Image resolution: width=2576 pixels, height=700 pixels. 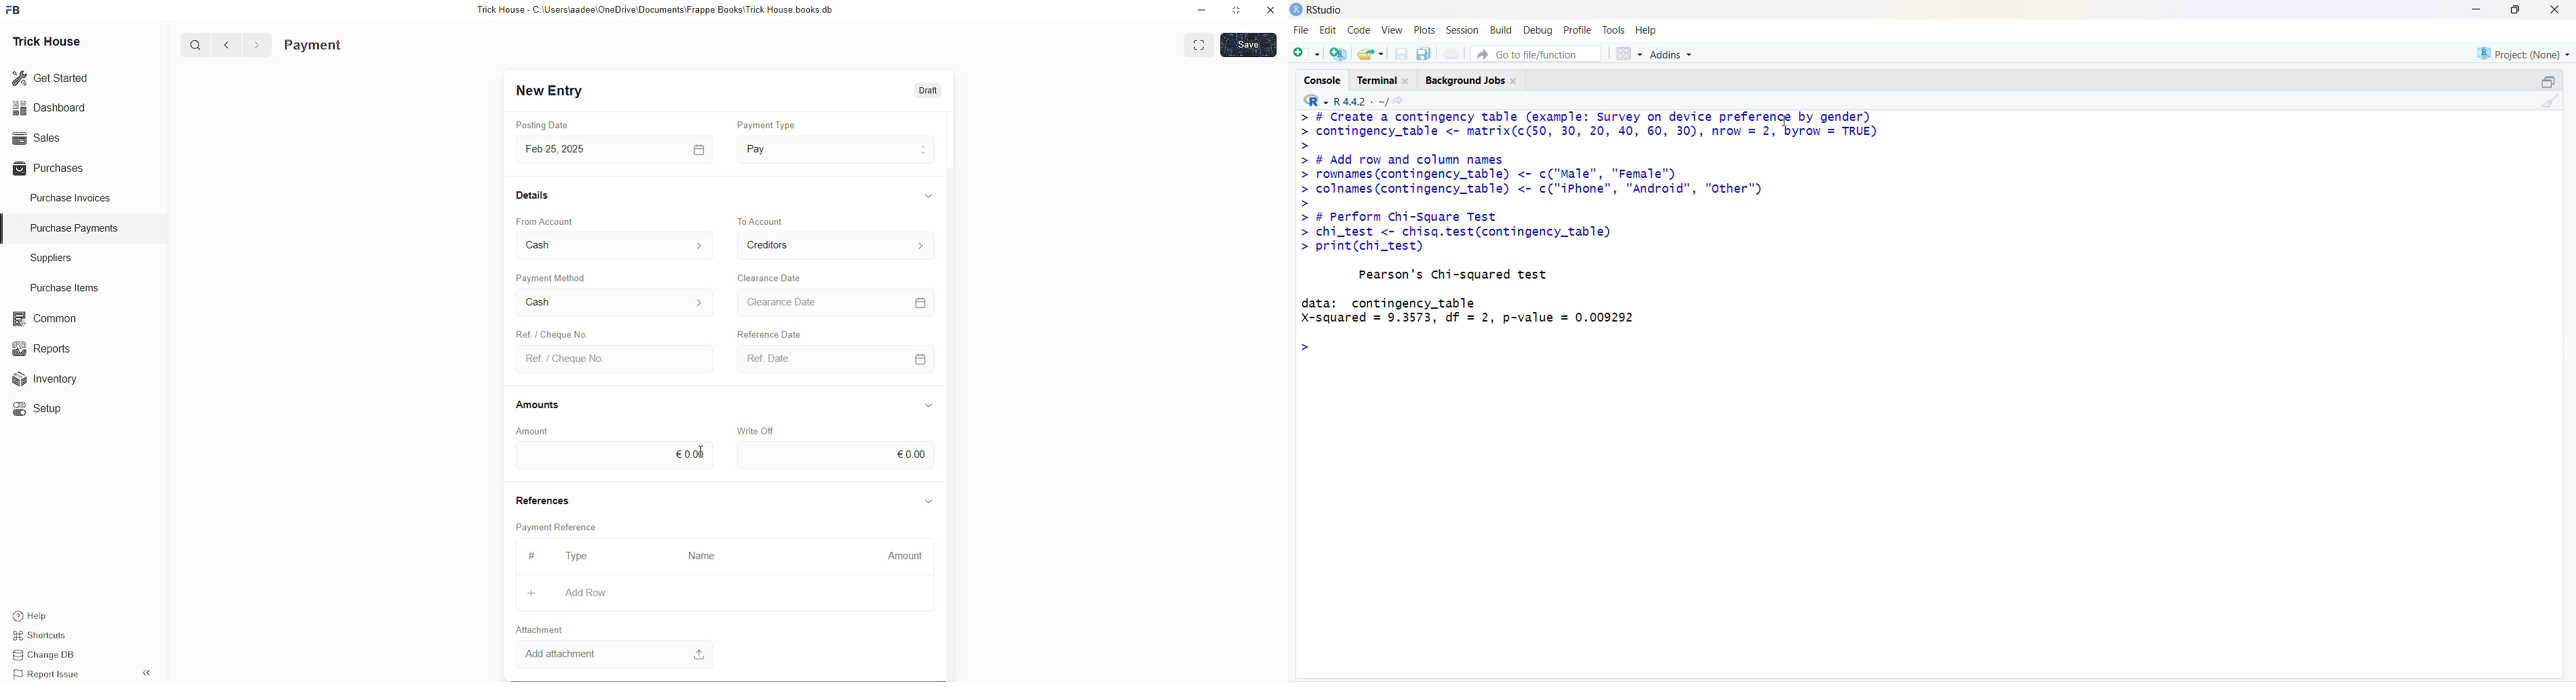 What do you see at coordinates (1536, 54) in the screenshot?
I see `go to file/function` at bounding box center [1536, 54].